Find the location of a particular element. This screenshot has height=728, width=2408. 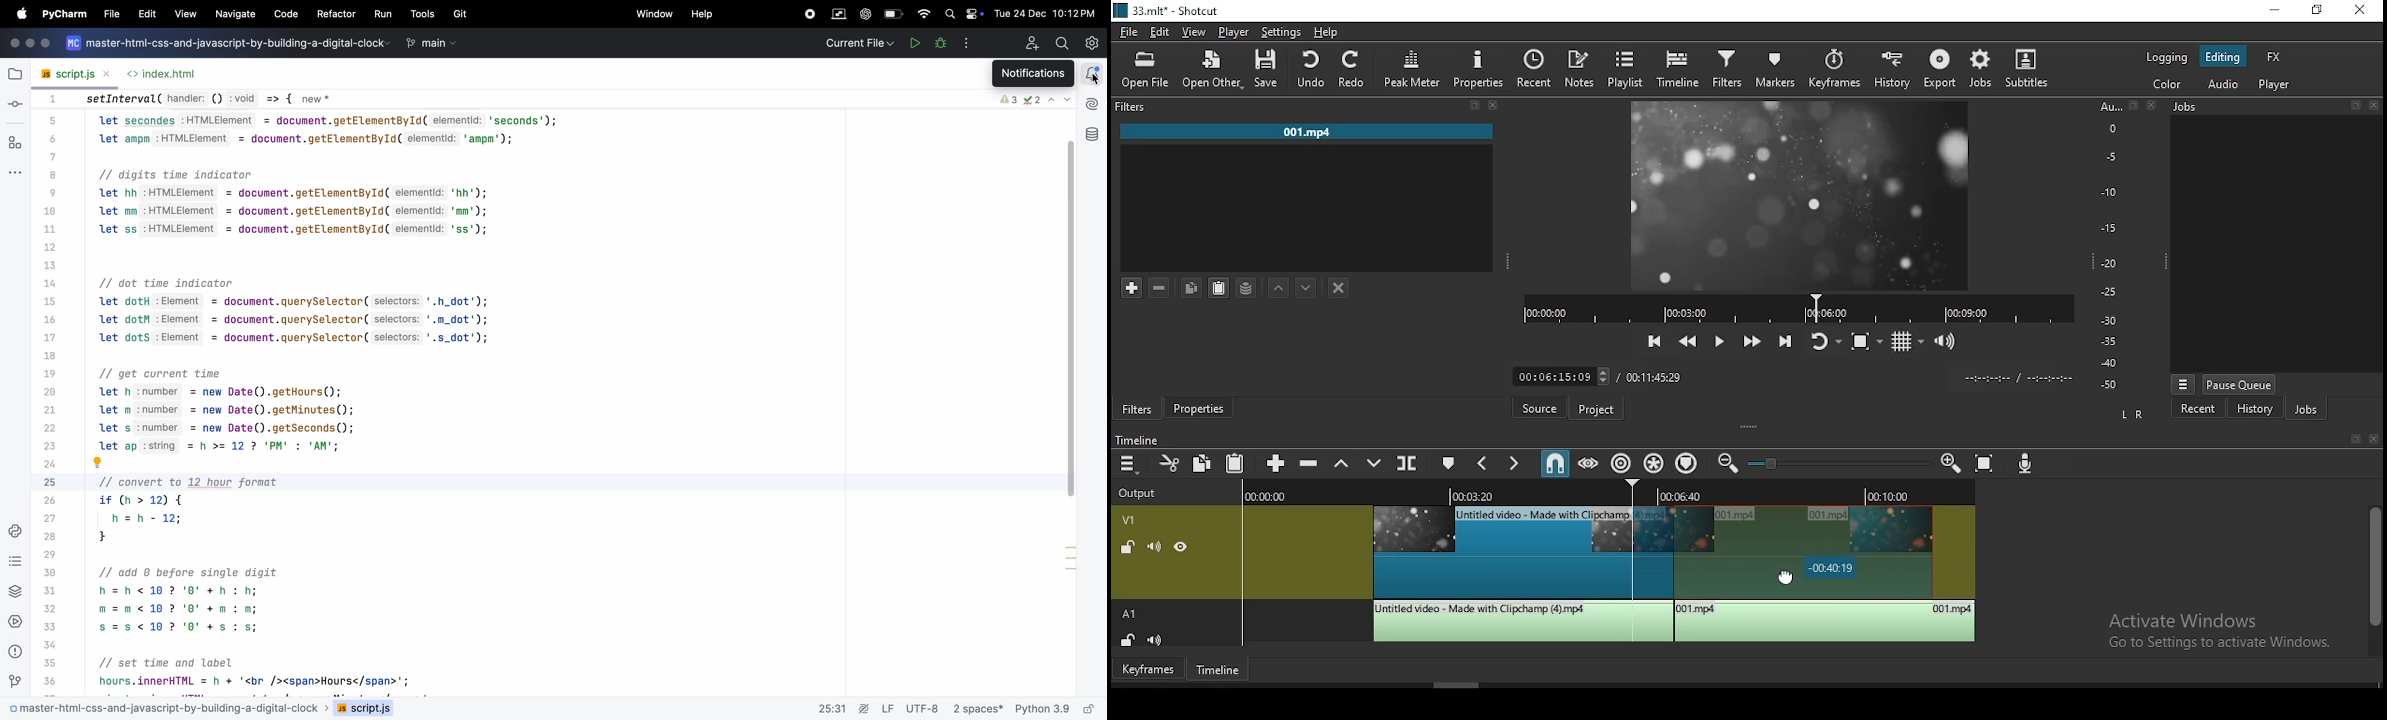

move filter down is located at coordinates (1306, 285).